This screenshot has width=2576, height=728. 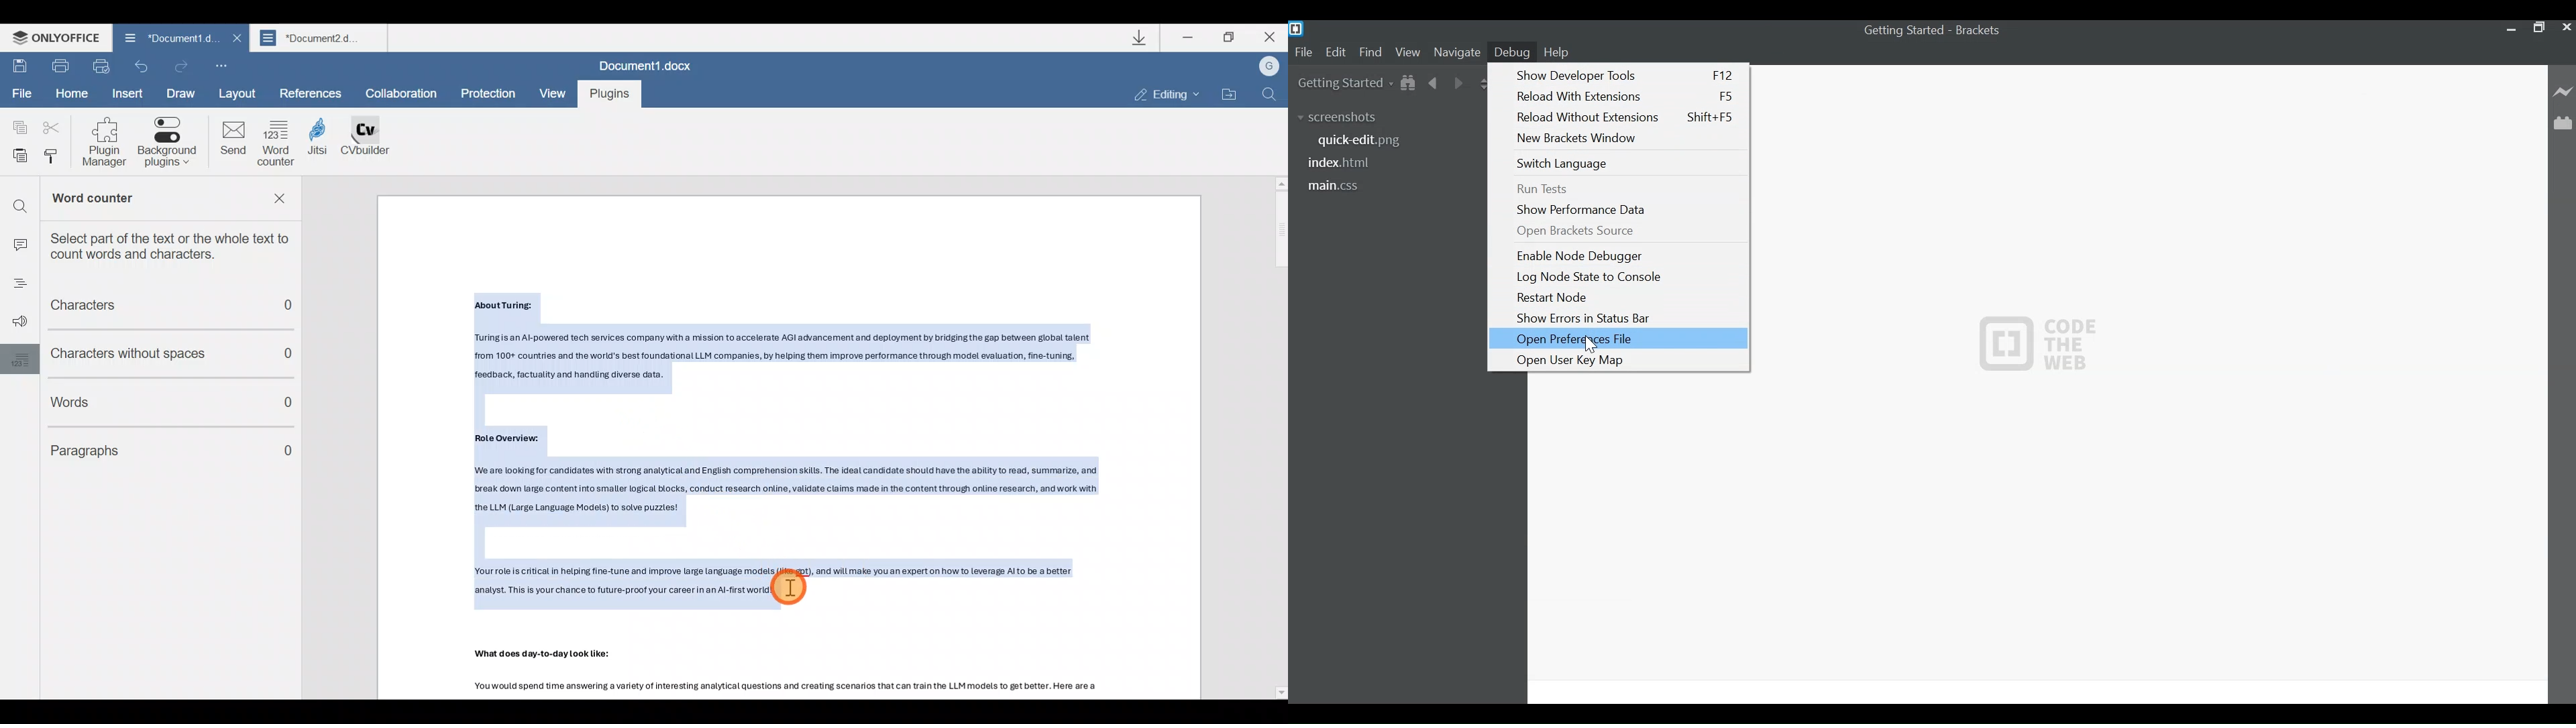 I want to click on Getting Started - Brackets, so click(x=1931, y=32).